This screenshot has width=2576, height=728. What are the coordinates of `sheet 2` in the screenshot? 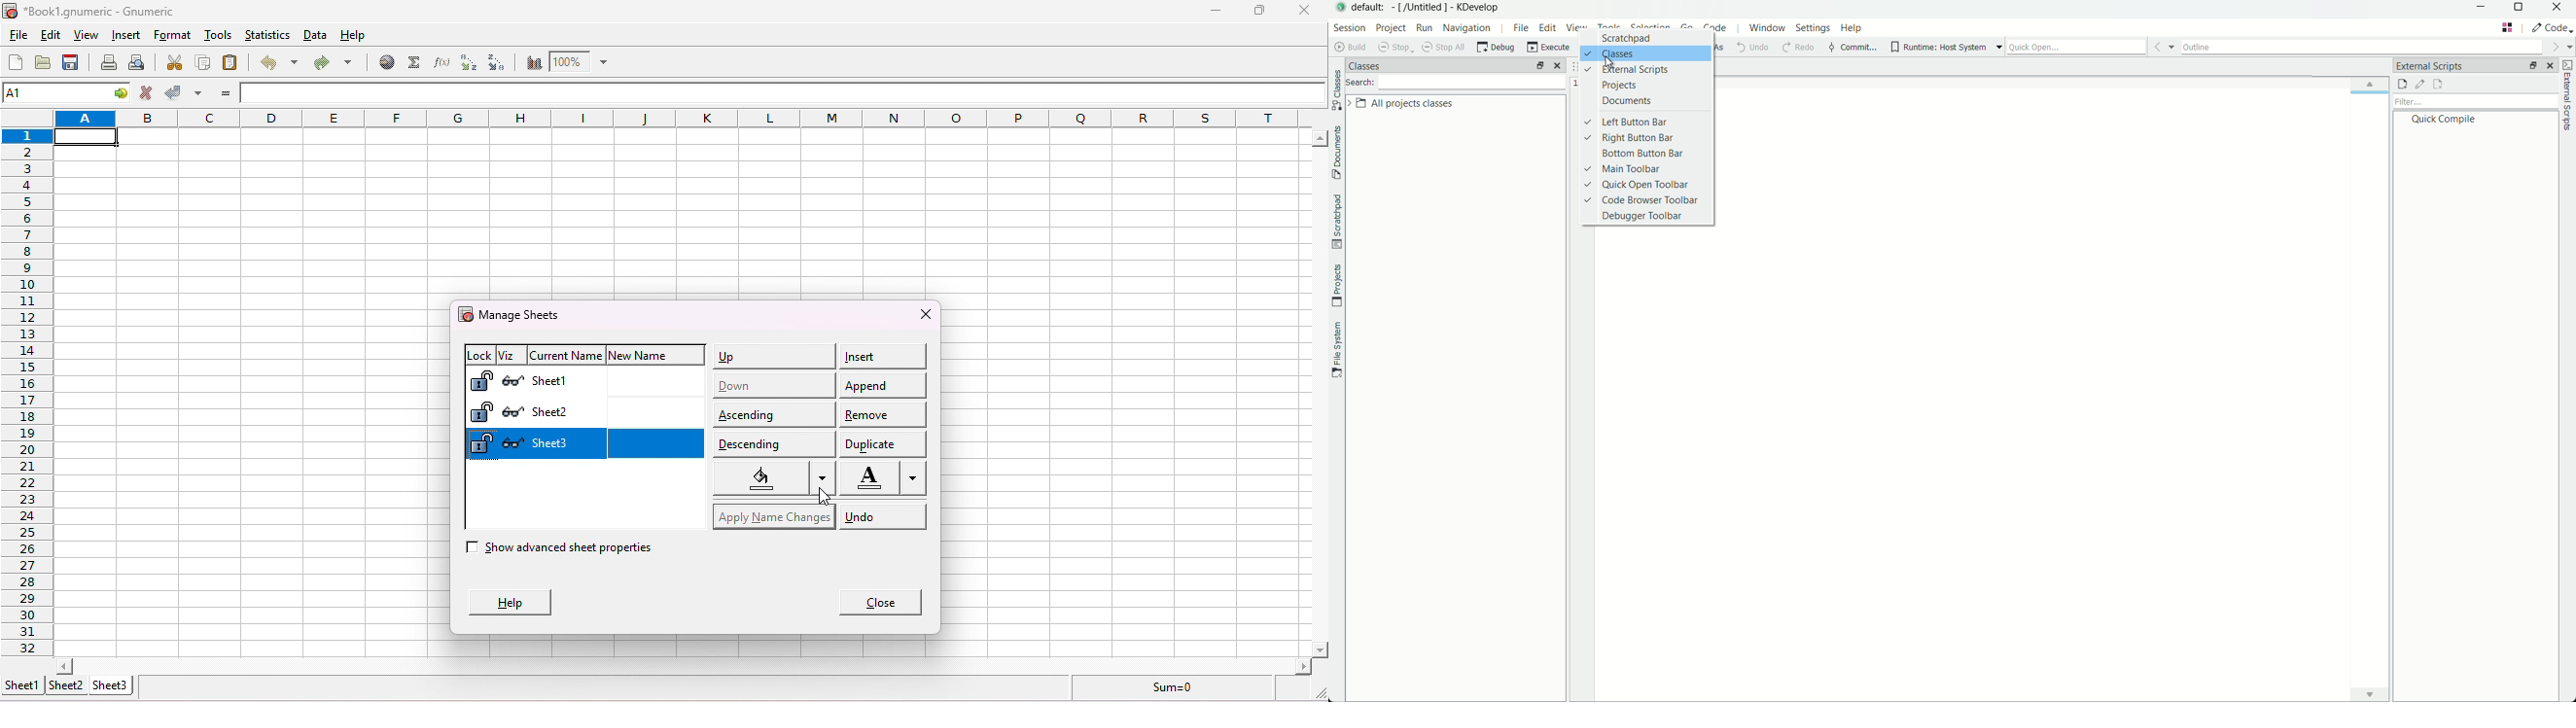 It's located at (70, 686).